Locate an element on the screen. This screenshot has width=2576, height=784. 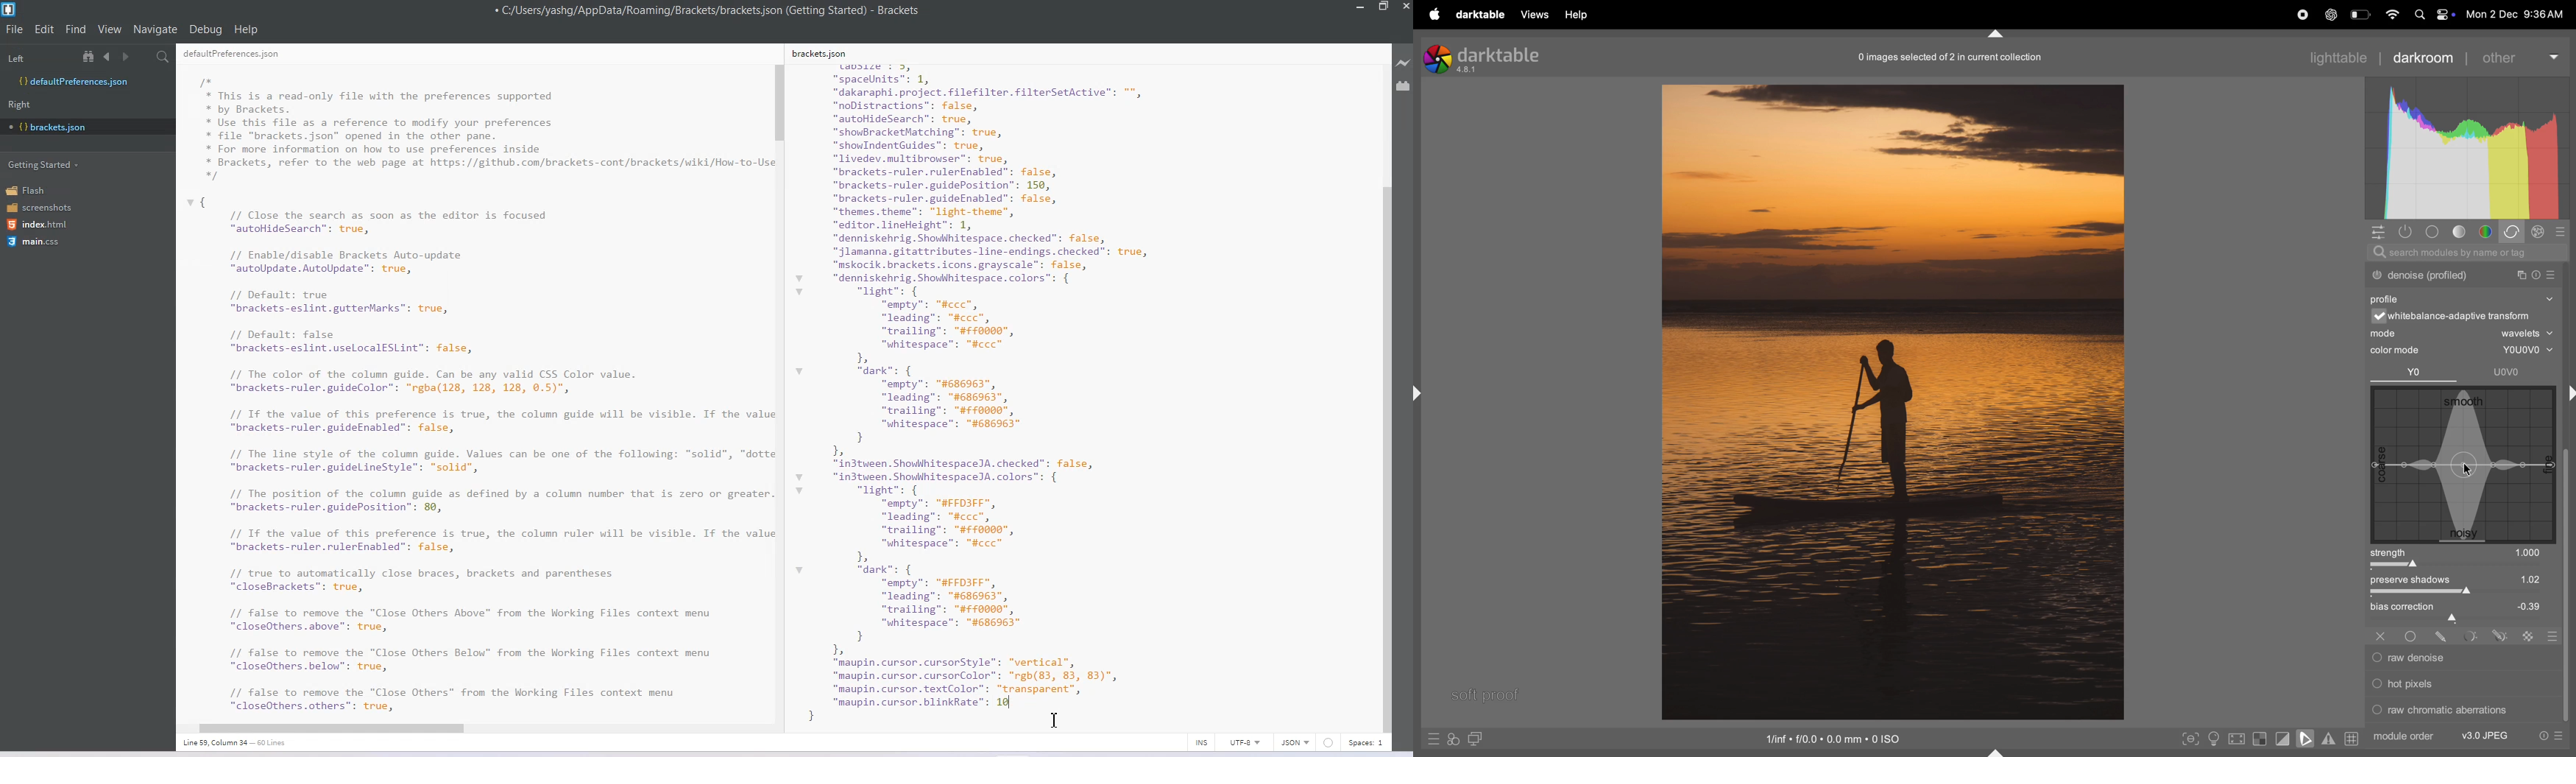
View in file Tree is located at coordinates (91, 56).